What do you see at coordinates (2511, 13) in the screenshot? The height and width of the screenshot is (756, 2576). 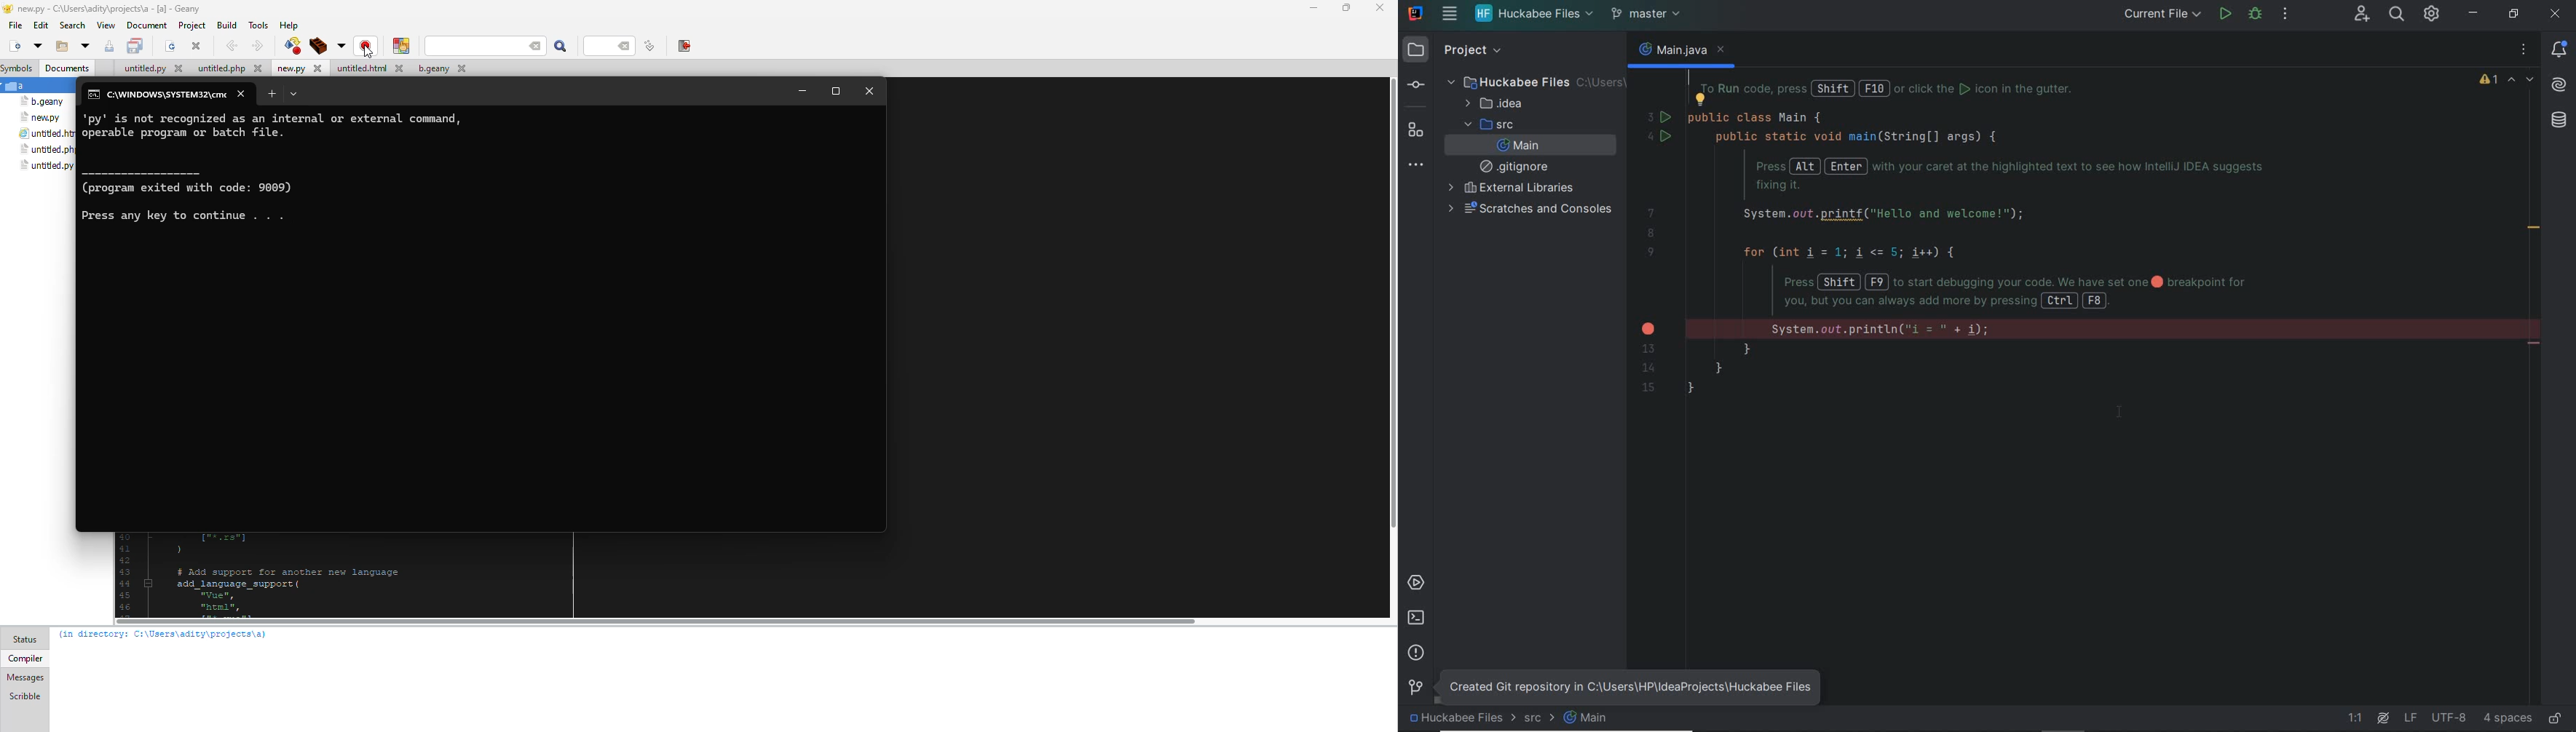 I see `RESTORE DOWN` at bounding box center [2511, 13].